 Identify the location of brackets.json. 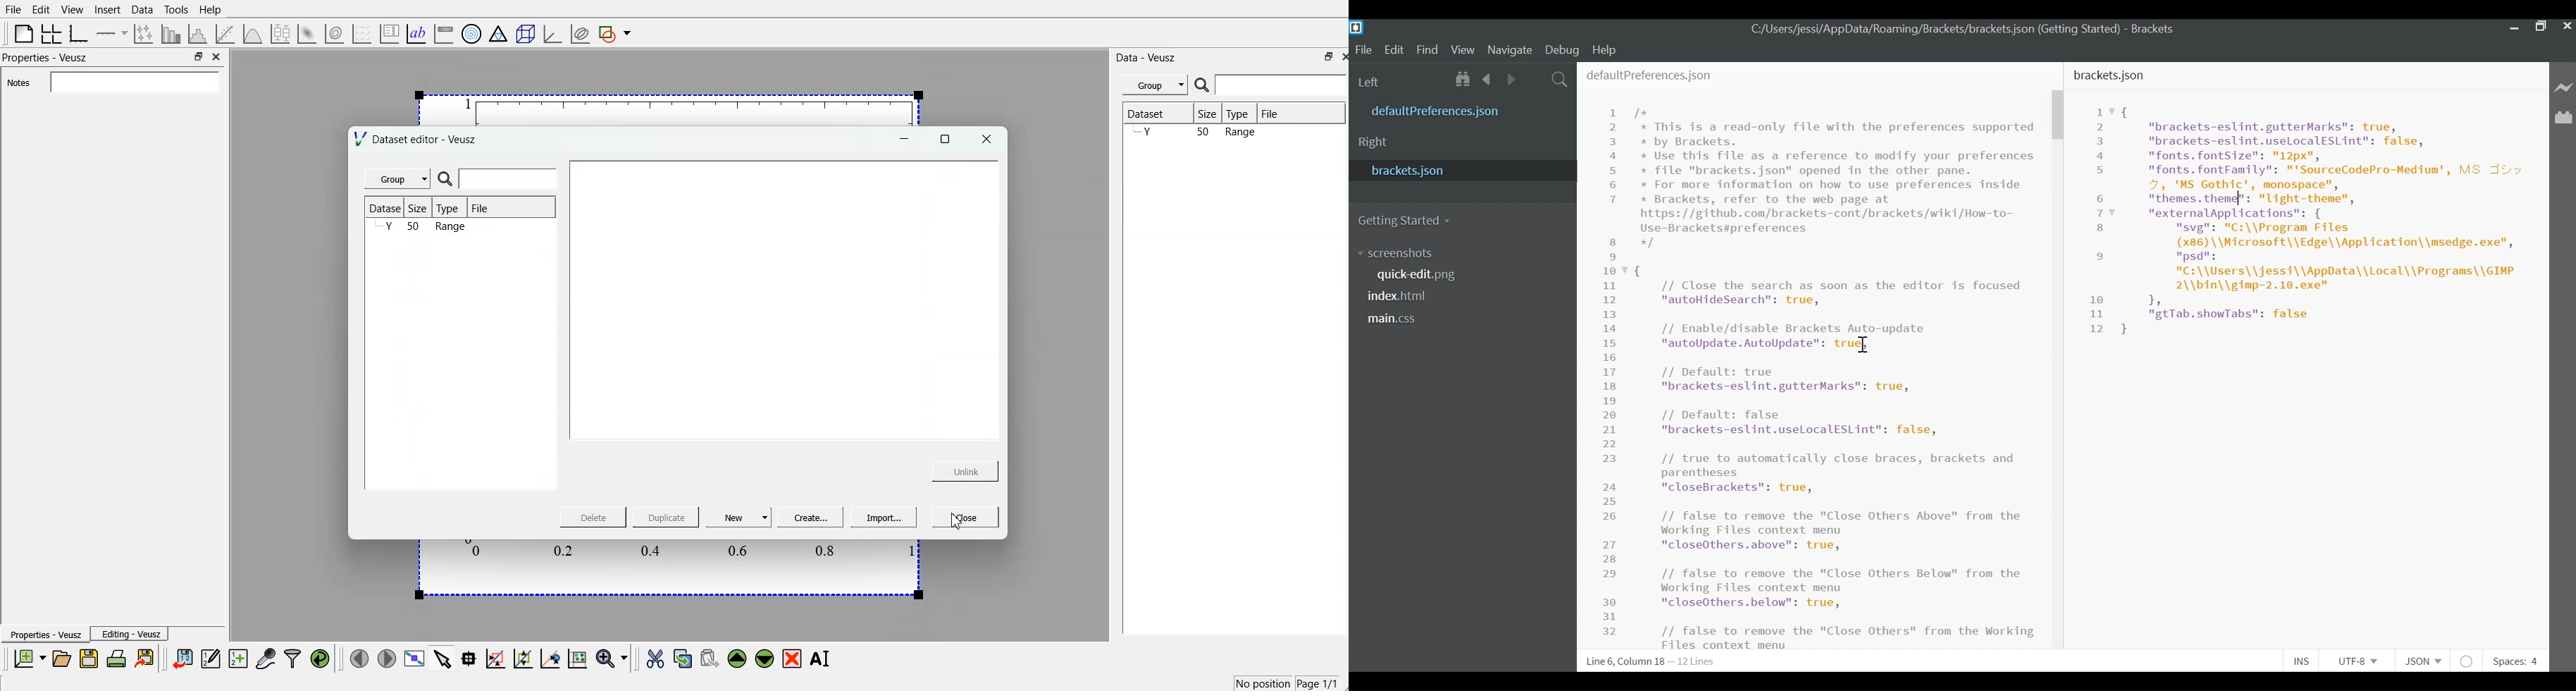
(1459, 170).